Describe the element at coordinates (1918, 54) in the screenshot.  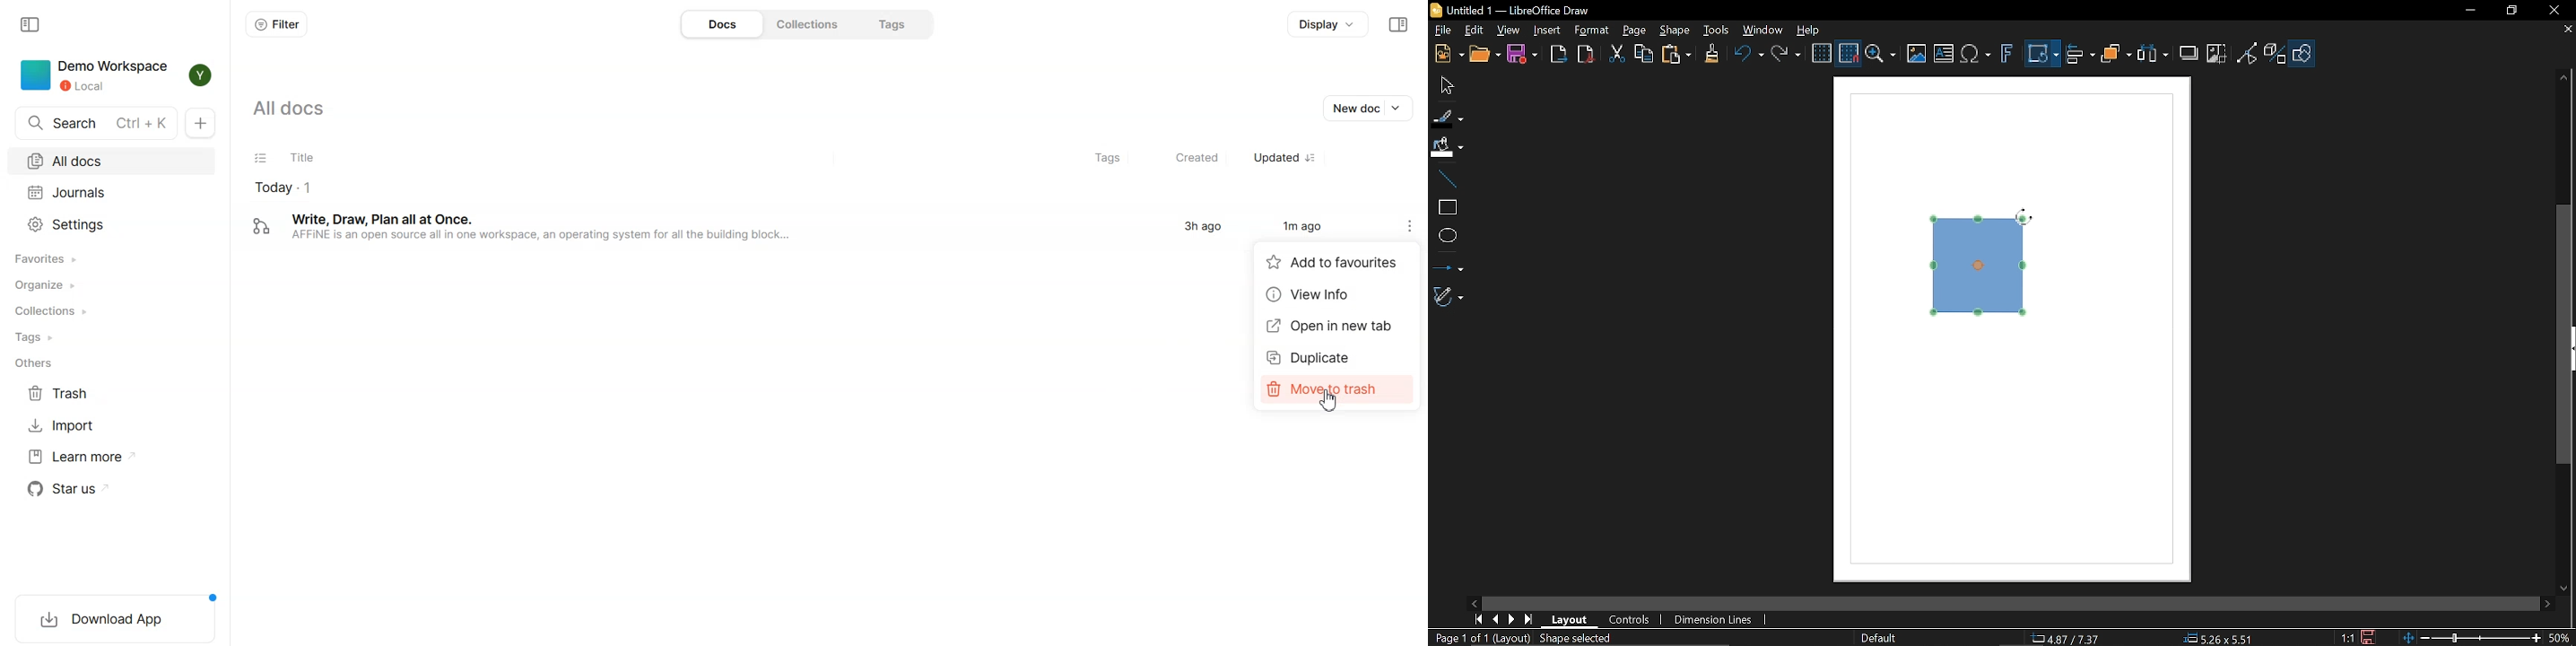
I see `Insert image` at that location.